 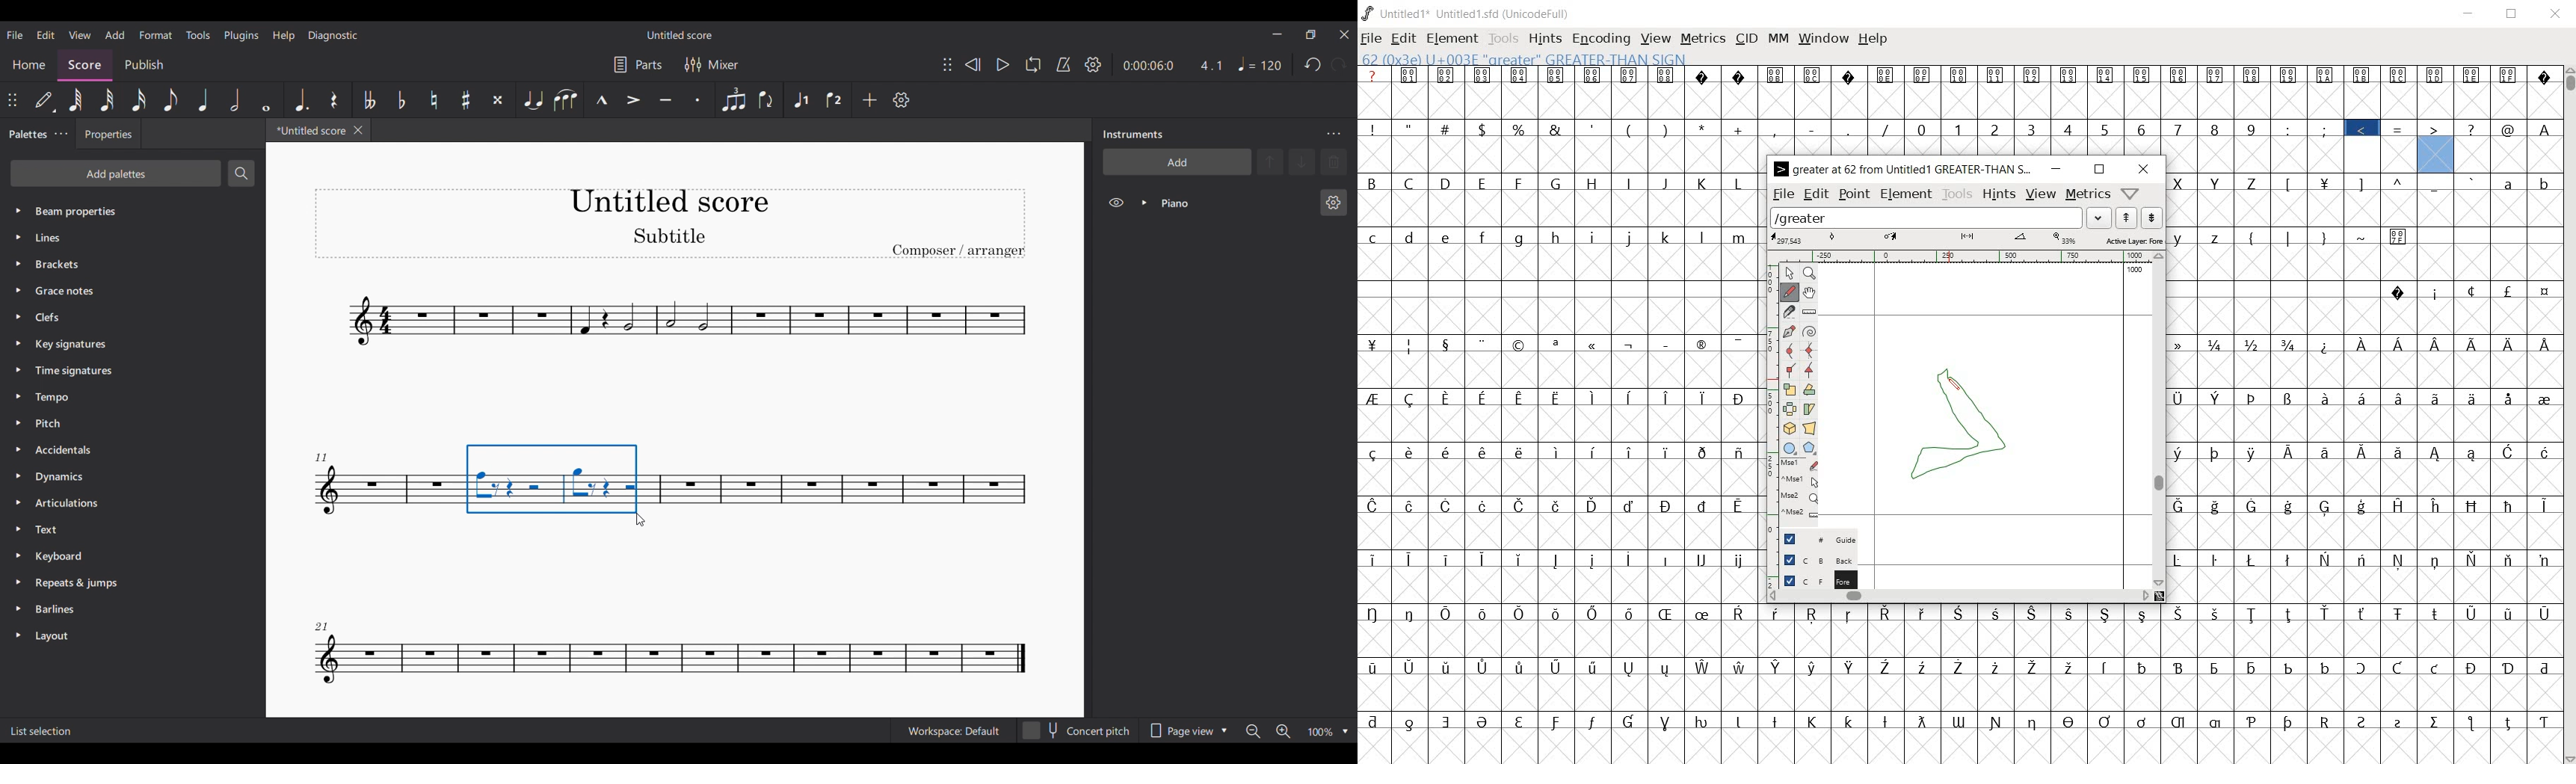 What do you see at coordinates (1064, 64) in the screenshot?
I see `Metronome` at bounding box center [1064, 64].